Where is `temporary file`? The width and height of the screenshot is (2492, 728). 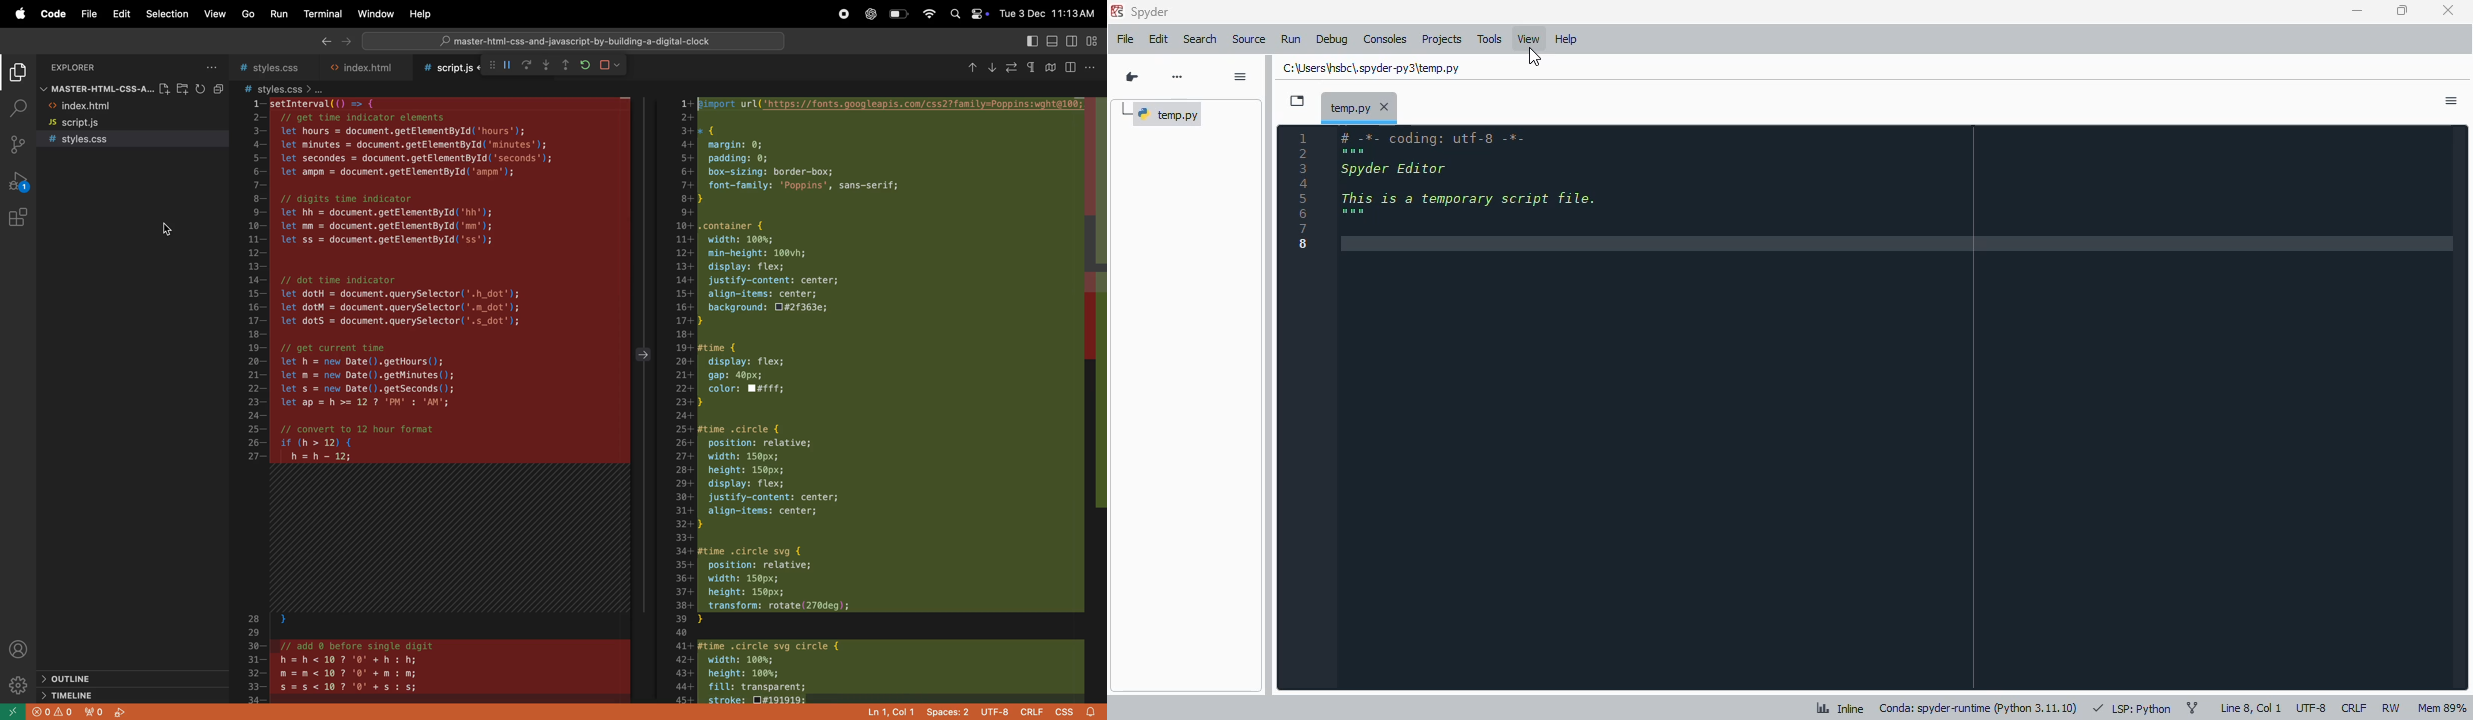 temporary file is located at coordinates (1371, 69).